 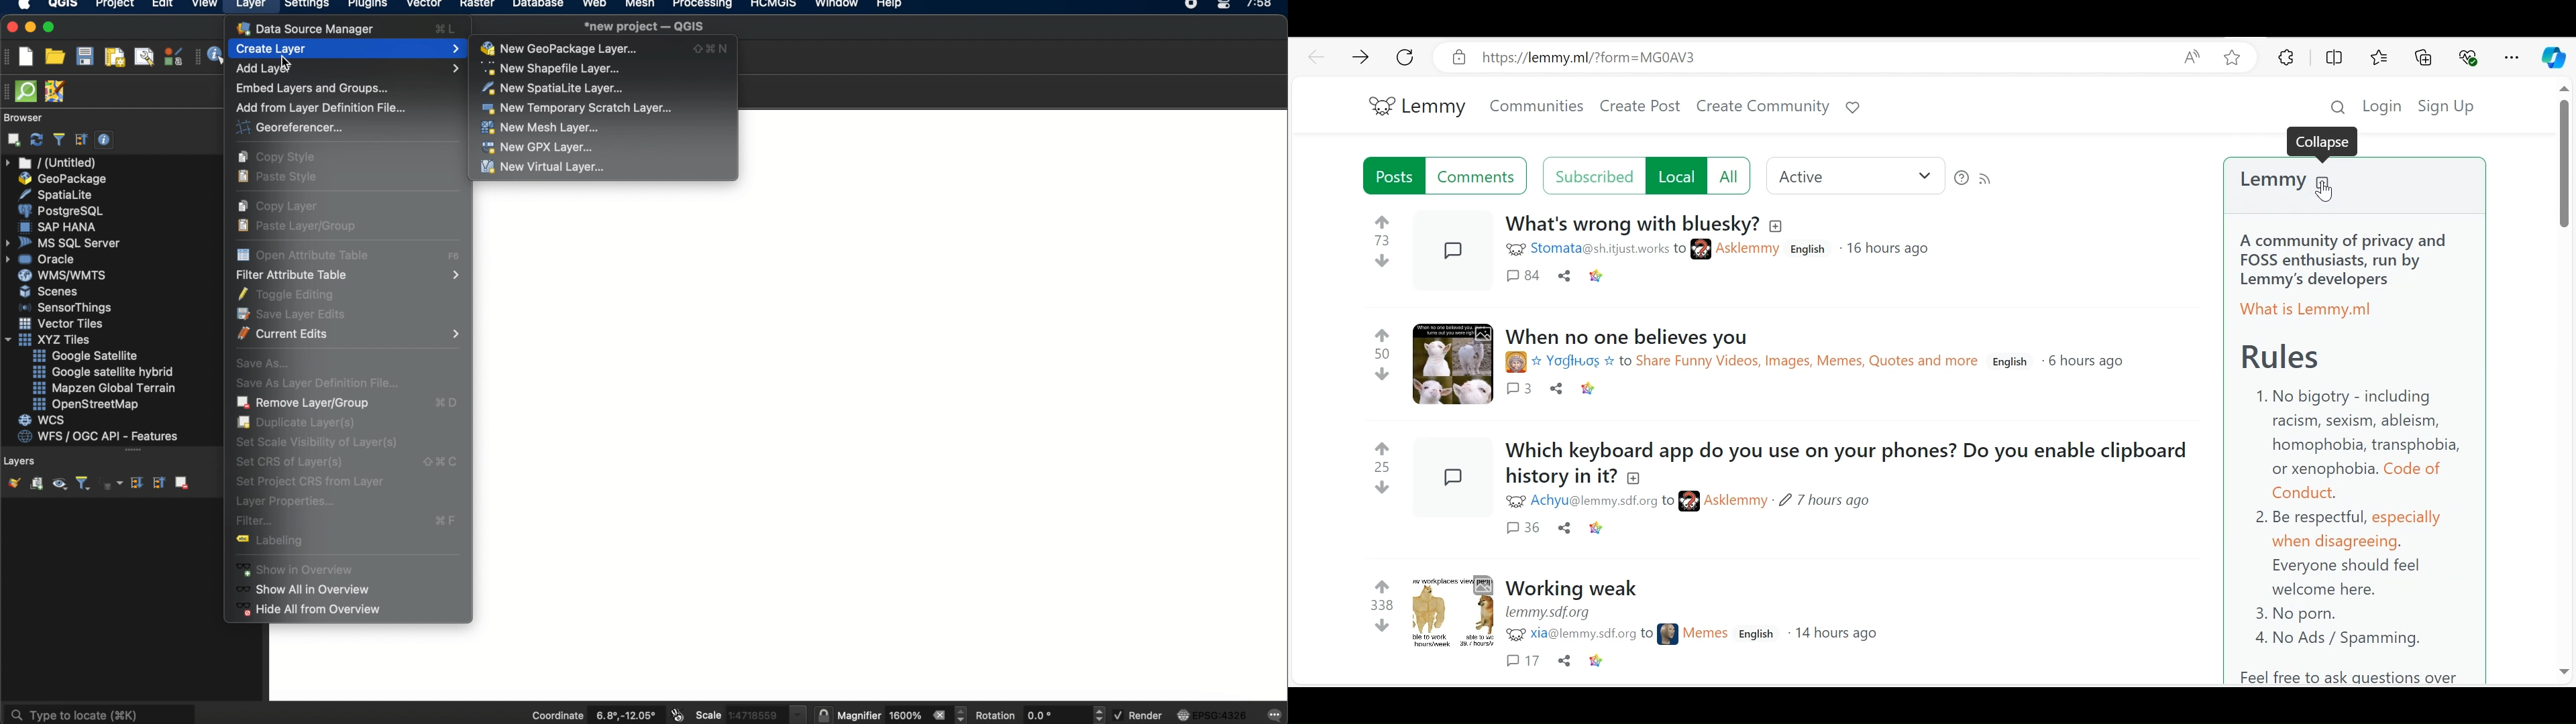 What do you see at coordinates (61, 180) in the screenshot?
I see `geo package` at bounding box center [61, 180].